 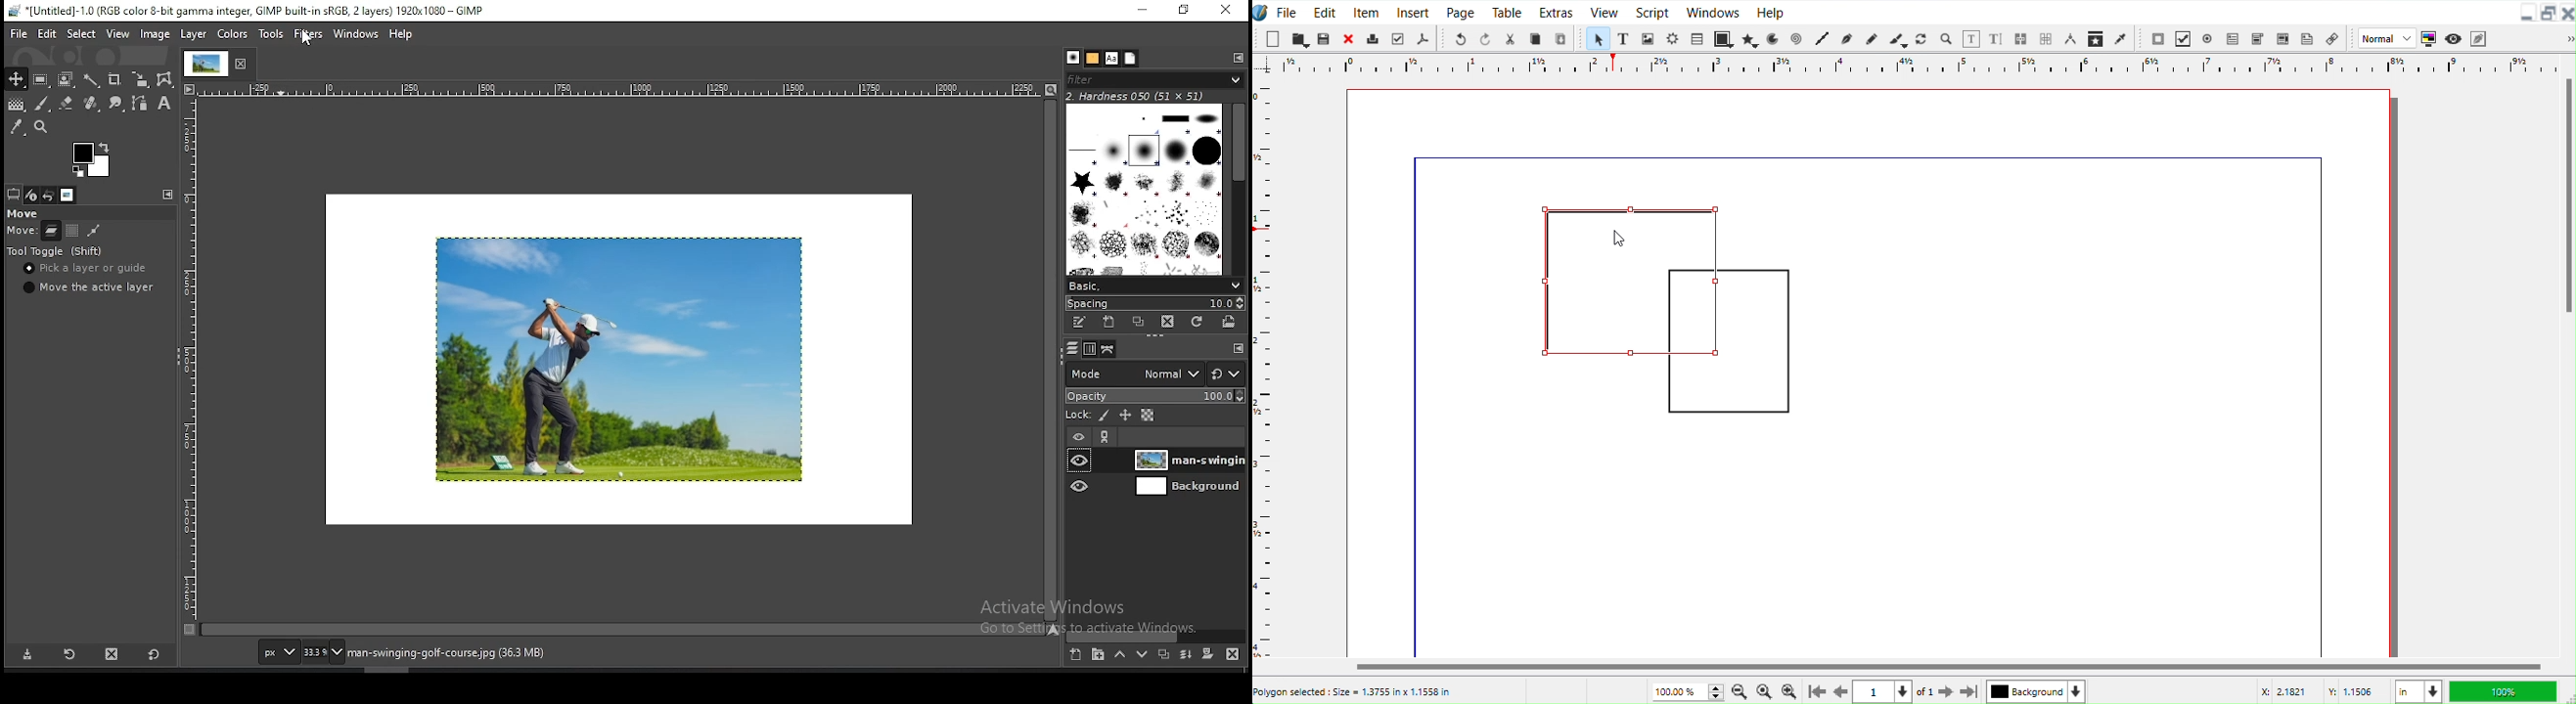 What do you see at coordinates (2427, 39) in the screenshot?
I see `Toggle color` at bounding box center [2427, 39].